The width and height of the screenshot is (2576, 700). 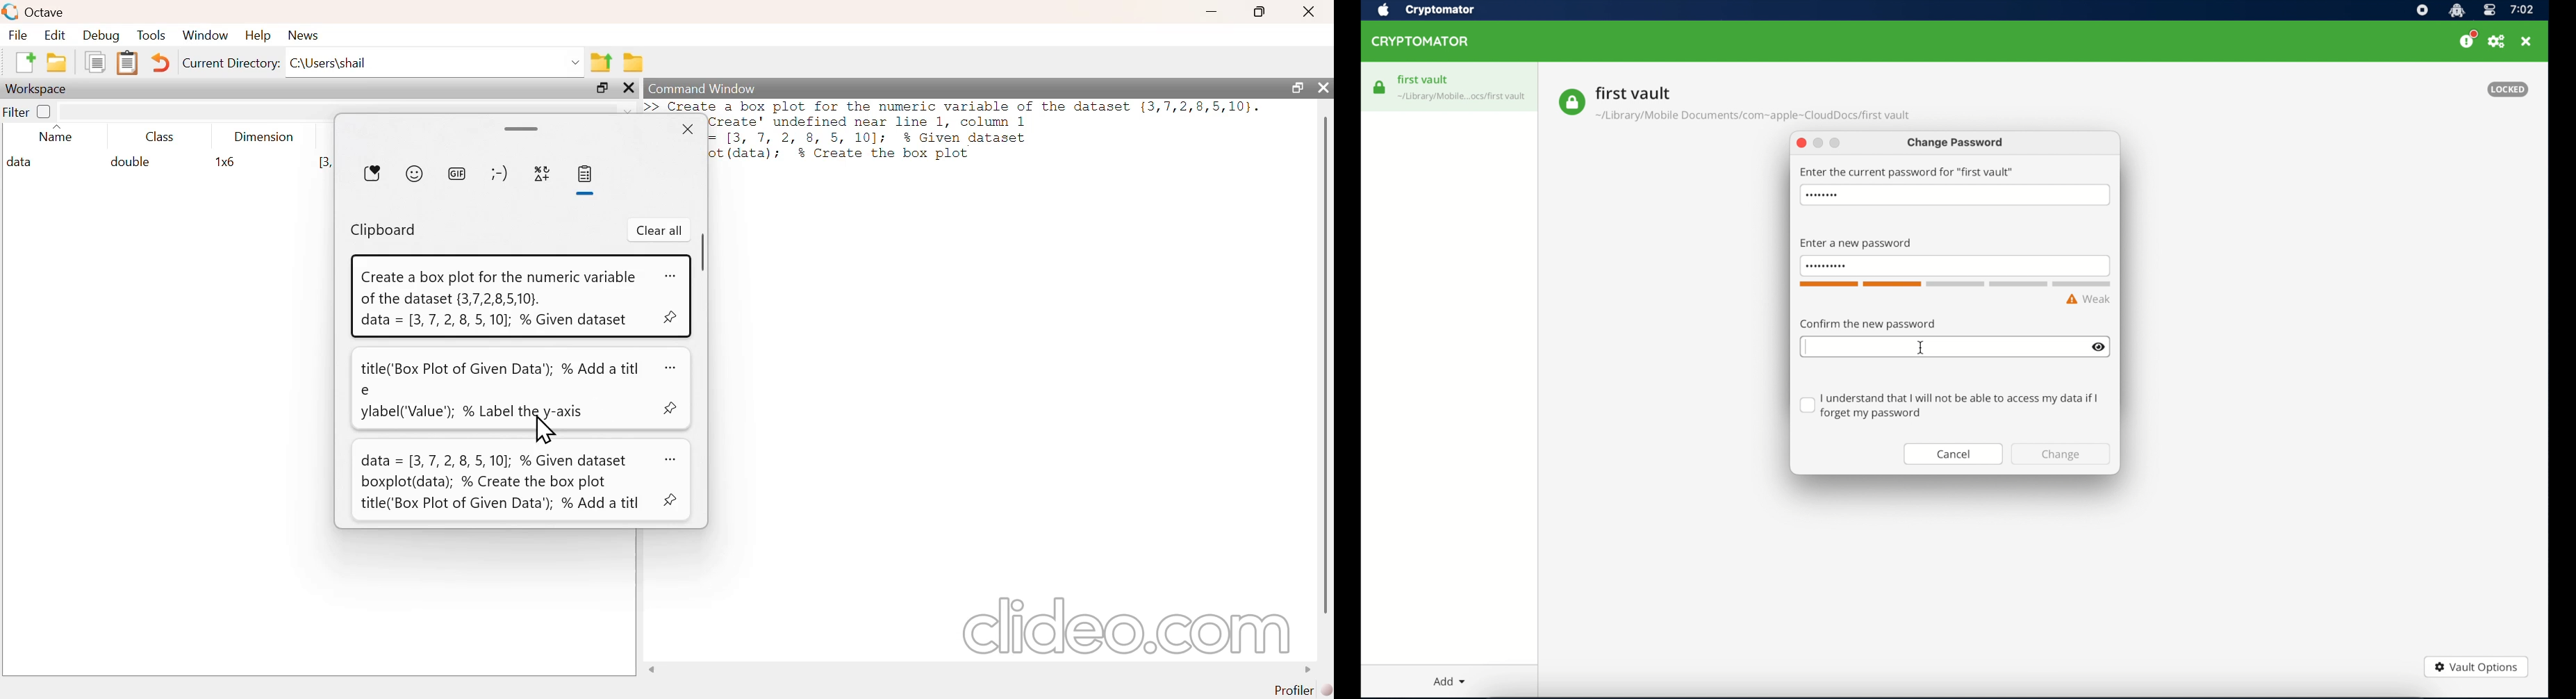 What do you see at coordinates (669, 277) in the screenshot?
I see `more options` at bounding box center [669, 277].